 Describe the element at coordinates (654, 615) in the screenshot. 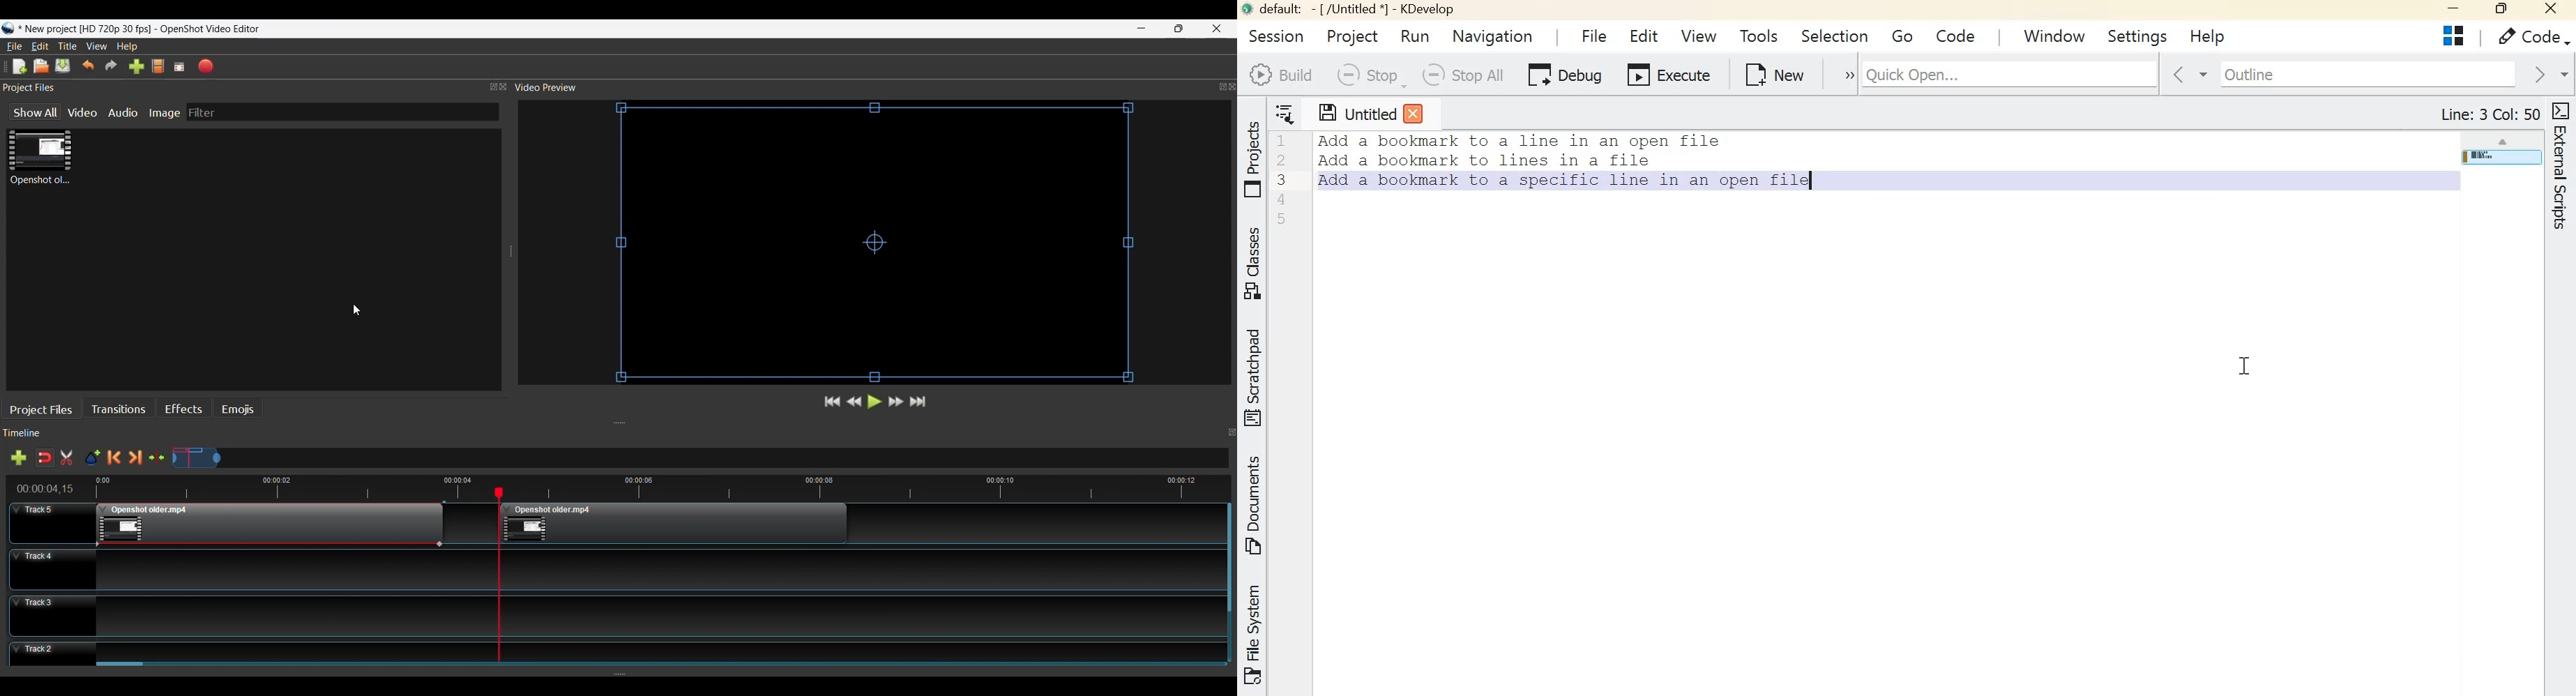

I see `Track Panel` at that location.